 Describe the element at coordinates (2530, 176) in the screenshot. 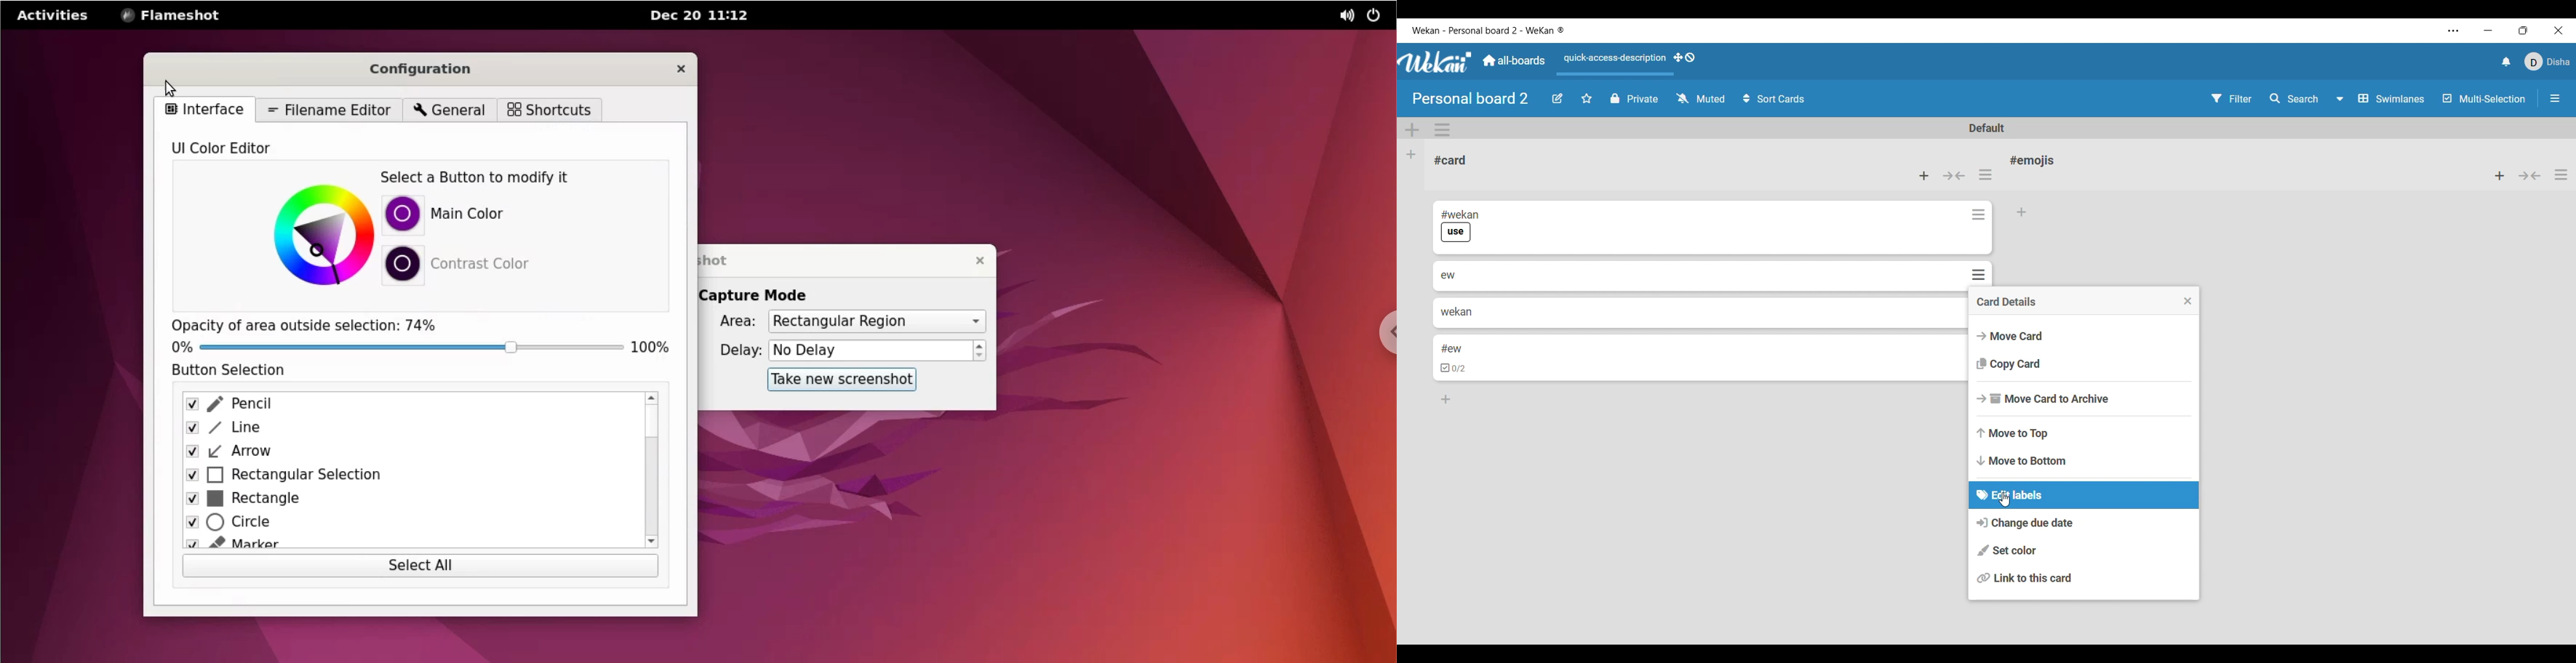

I see `Collapse` at that location.